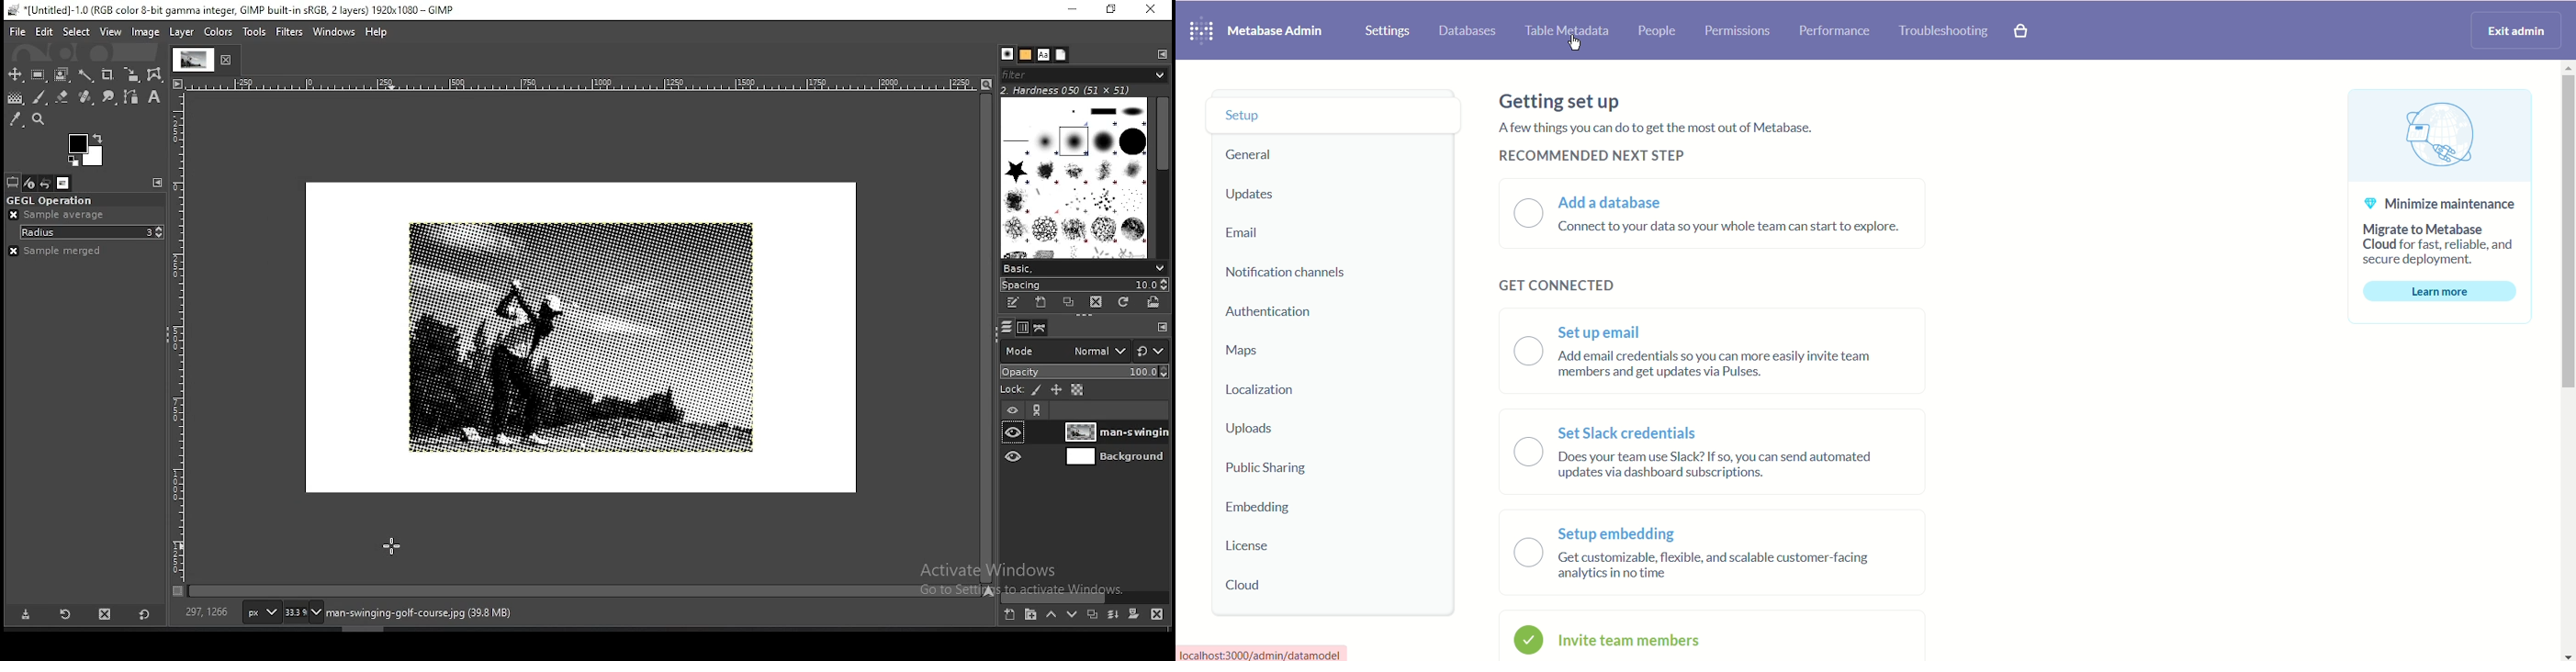  Describe the element at coordinates (1021, 330) in the screenshot. I see `channels` at that location.